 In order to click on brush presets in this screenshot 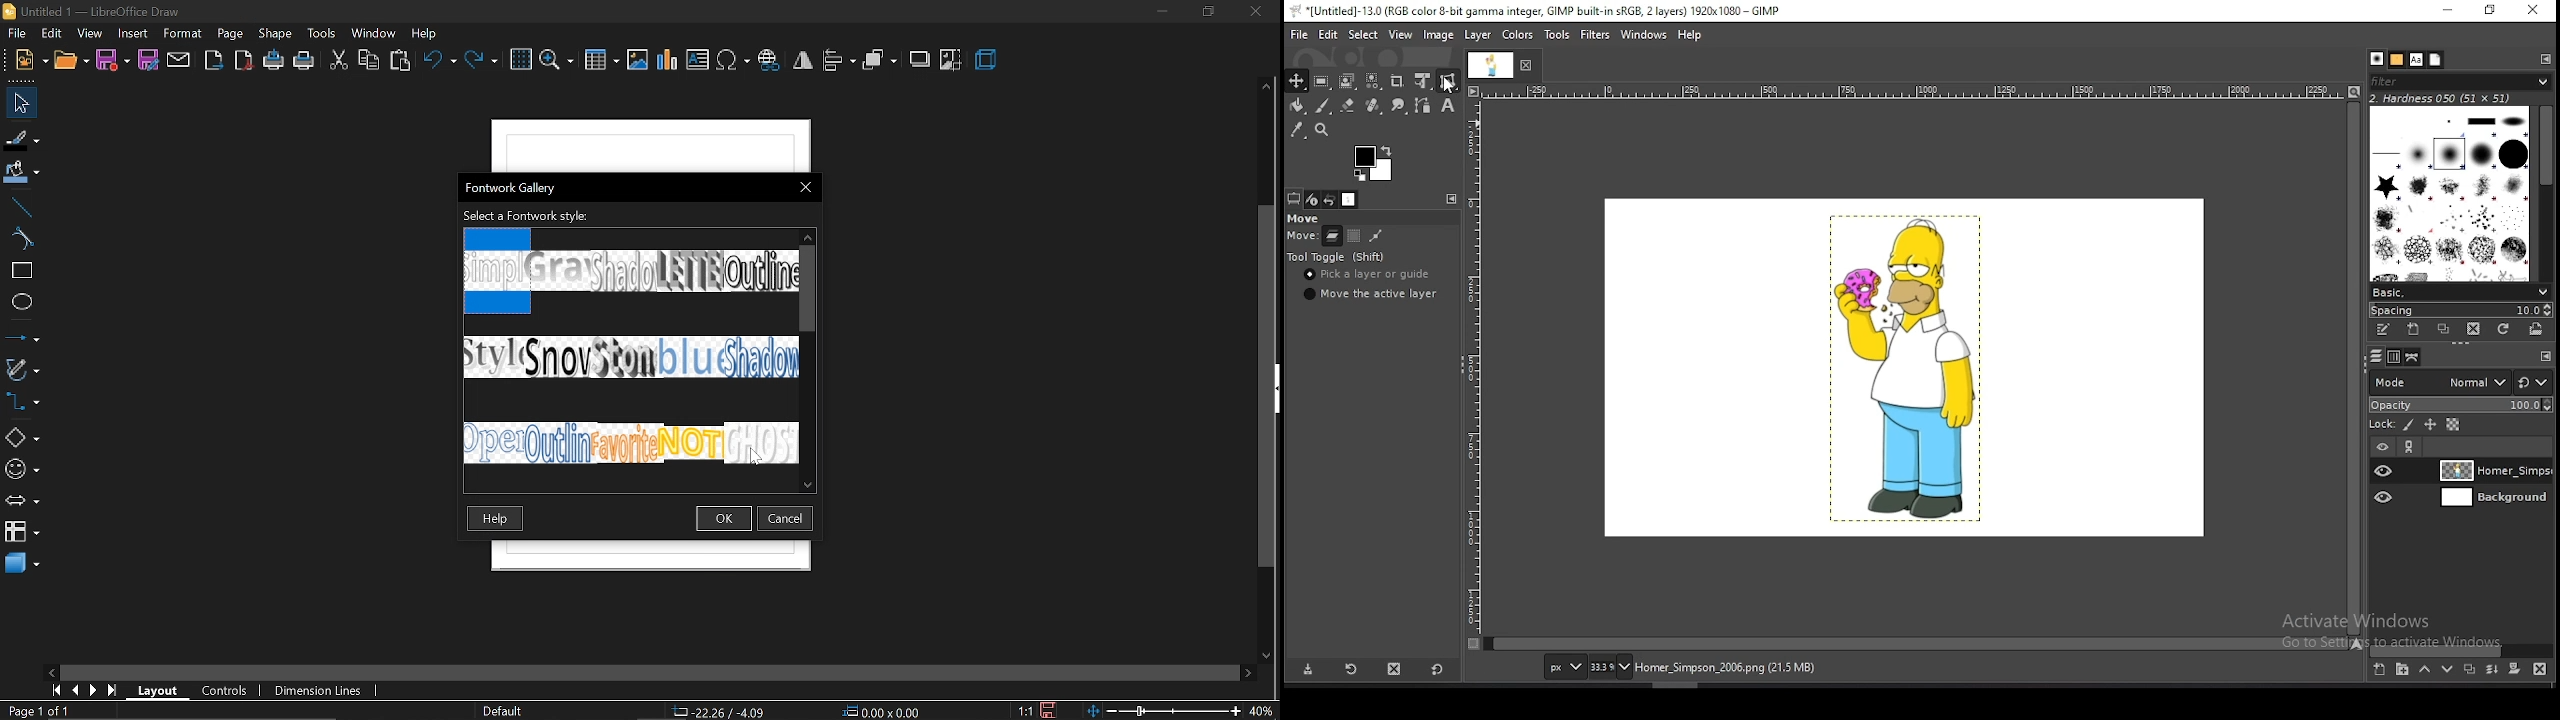, I will do `click(2461, 290)`.